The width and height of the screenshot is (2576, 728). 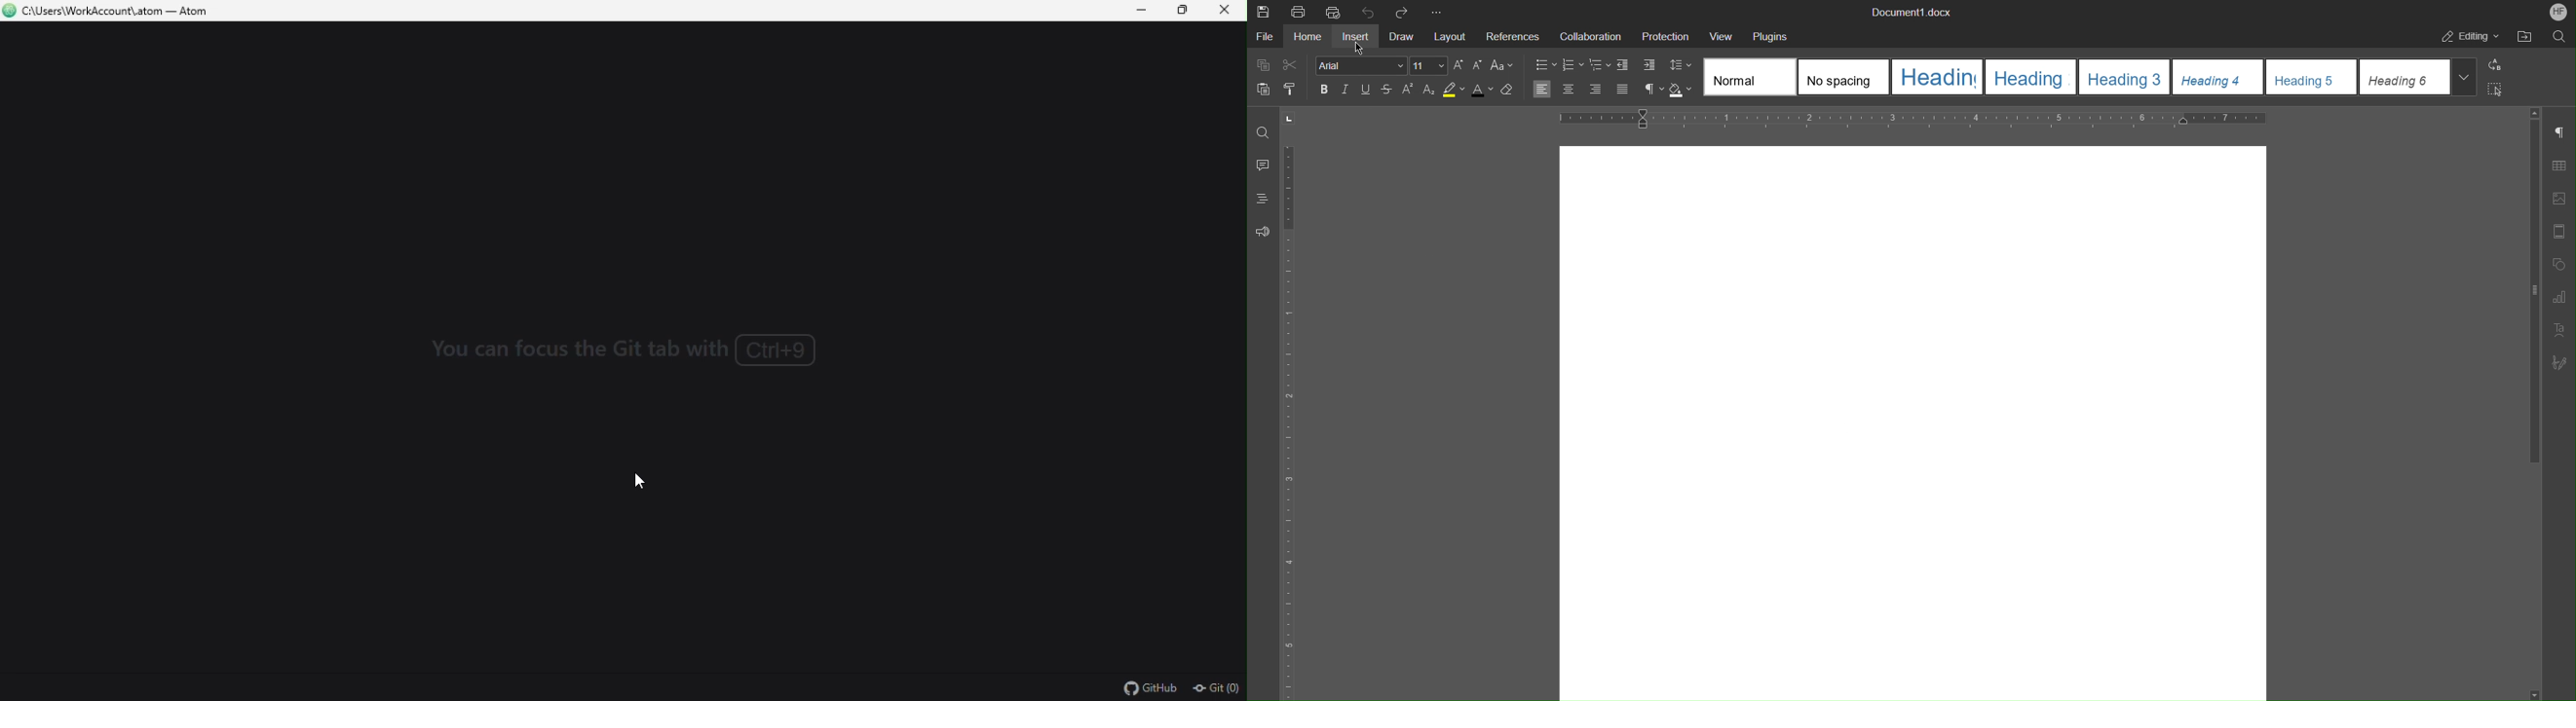 I want to click on Normal, so click(x=1751, y=77).